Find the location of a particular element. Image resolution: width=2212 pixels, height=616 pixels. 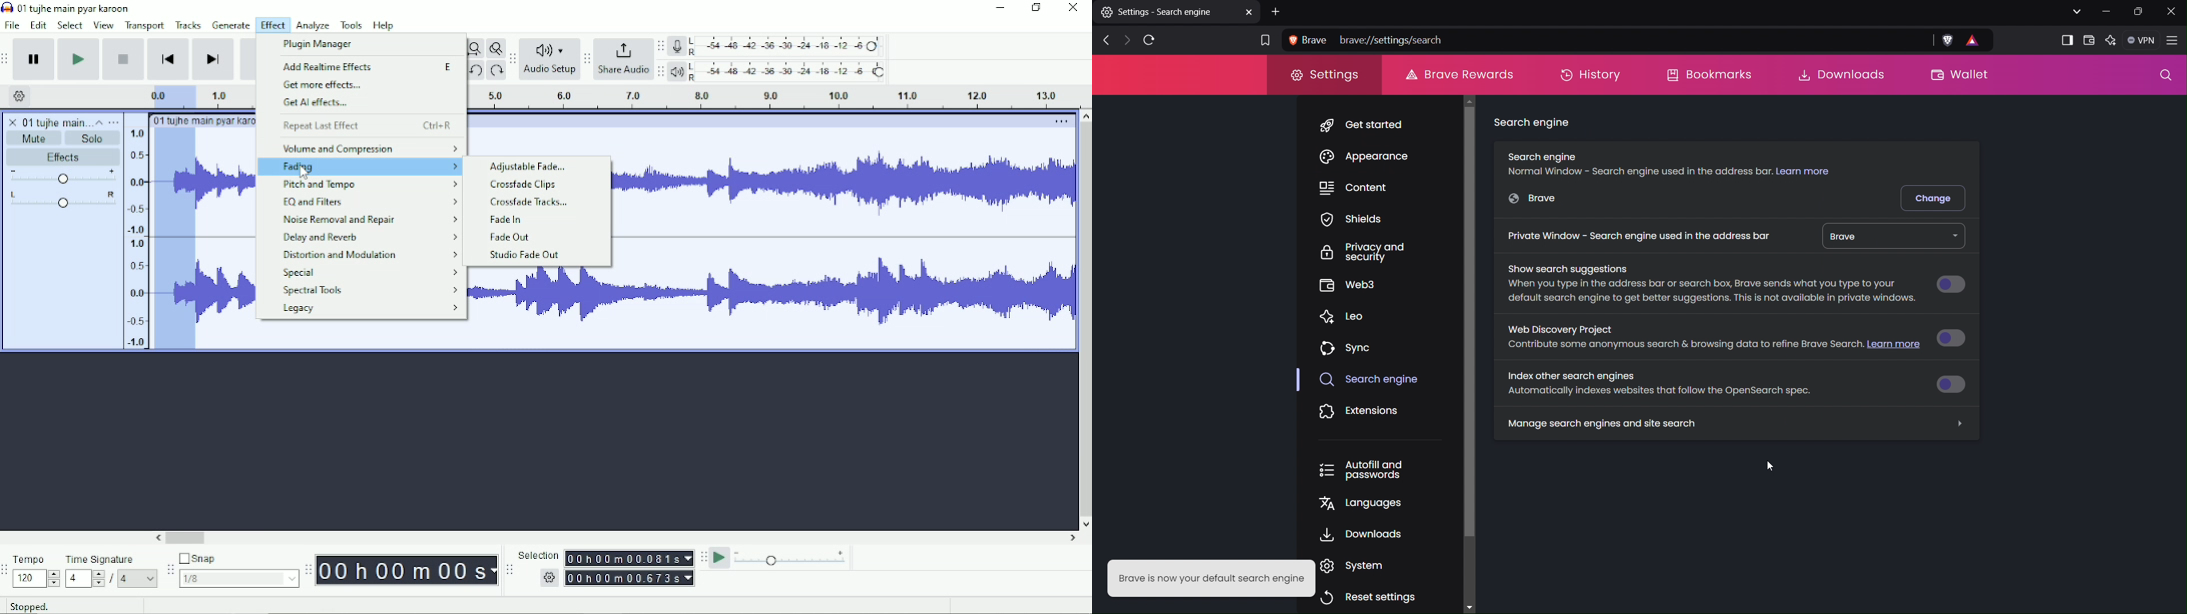

Repeat Last Effect is located at coordinates (367, 126).